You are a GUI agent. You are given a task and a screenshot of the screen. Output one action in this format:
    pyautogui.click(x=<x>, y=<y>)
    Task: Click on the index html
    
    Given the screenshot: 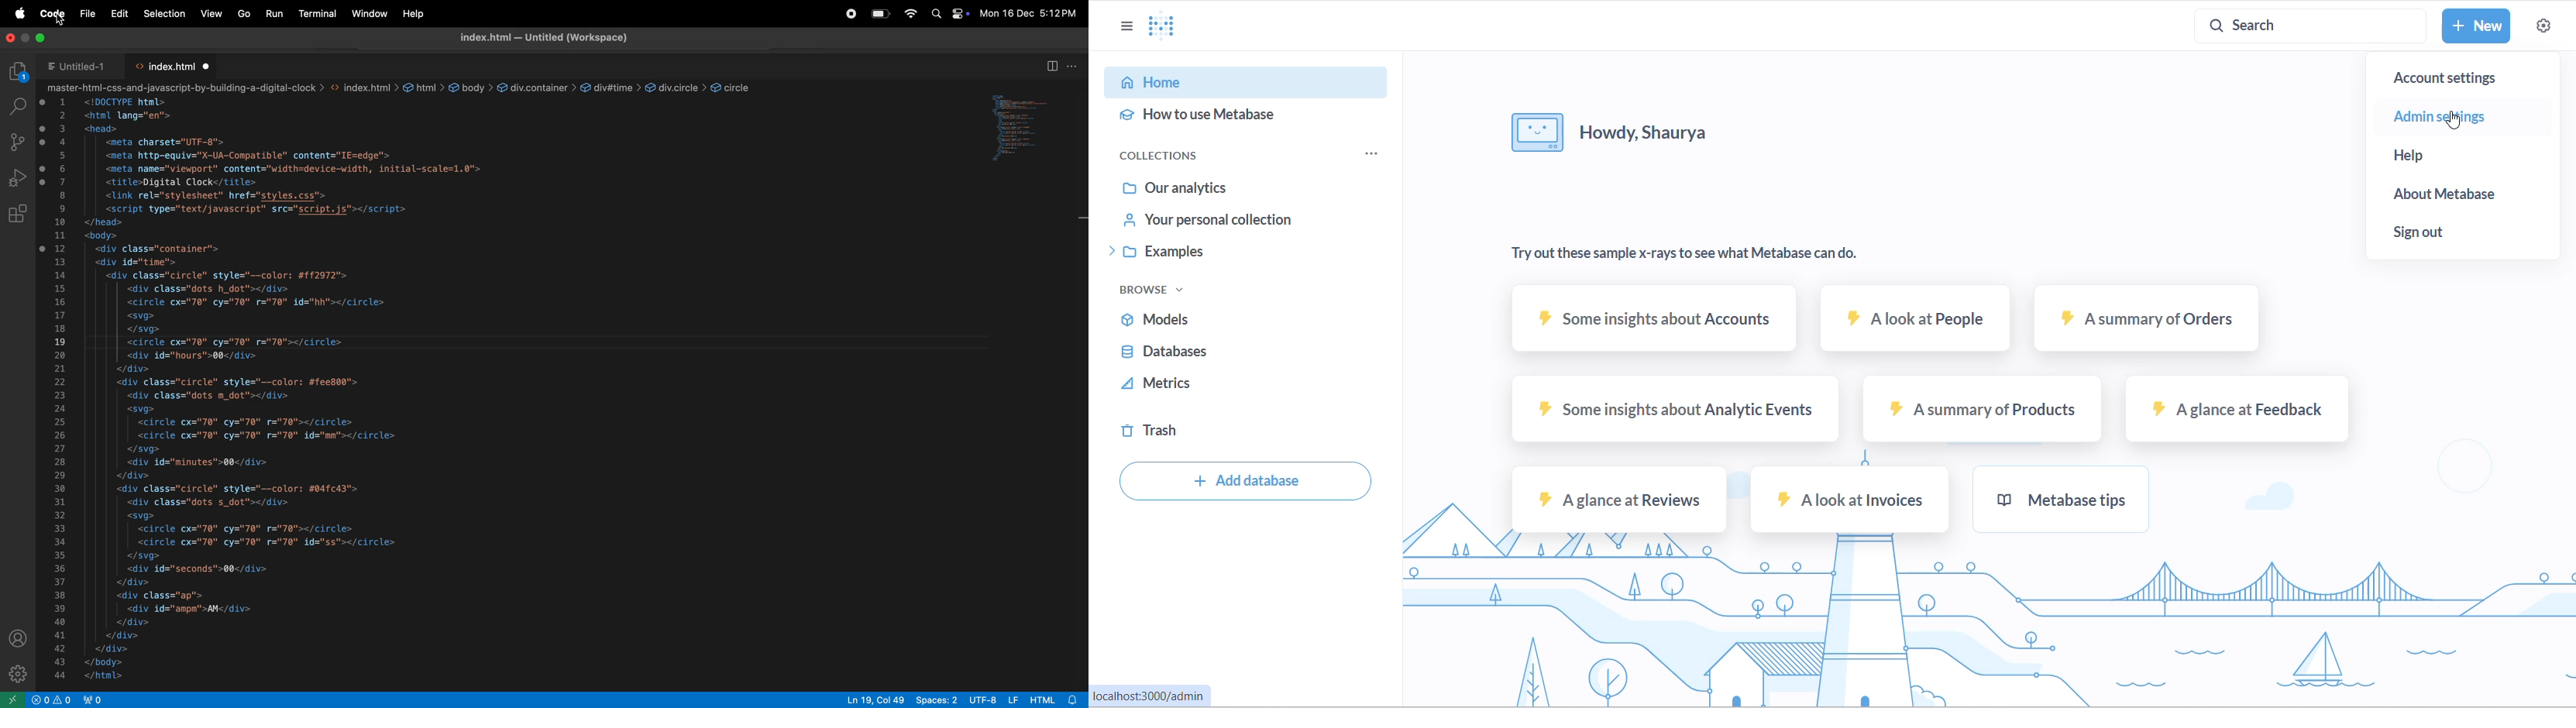 What is the action you would take?
    pyautogui.click(x=174, y=64)
    